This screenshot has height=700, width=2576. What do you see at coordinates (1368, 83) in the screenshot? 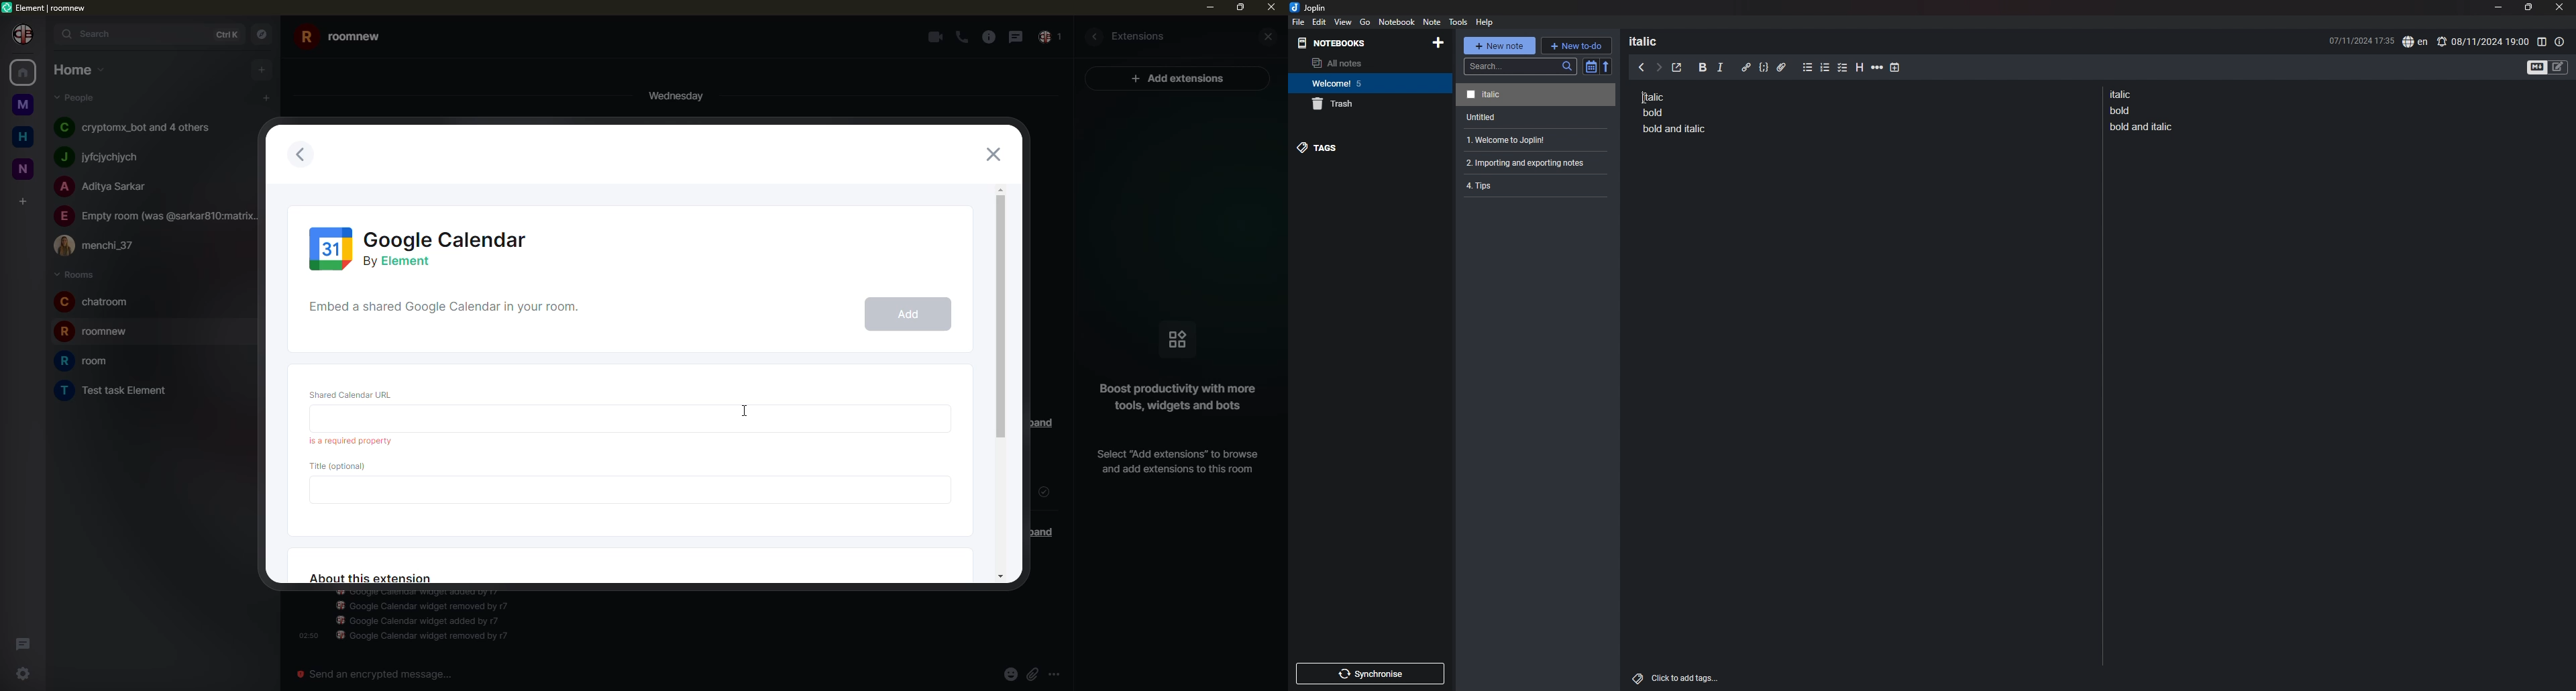
I see `notebook` at bounding box center [1368, 83].